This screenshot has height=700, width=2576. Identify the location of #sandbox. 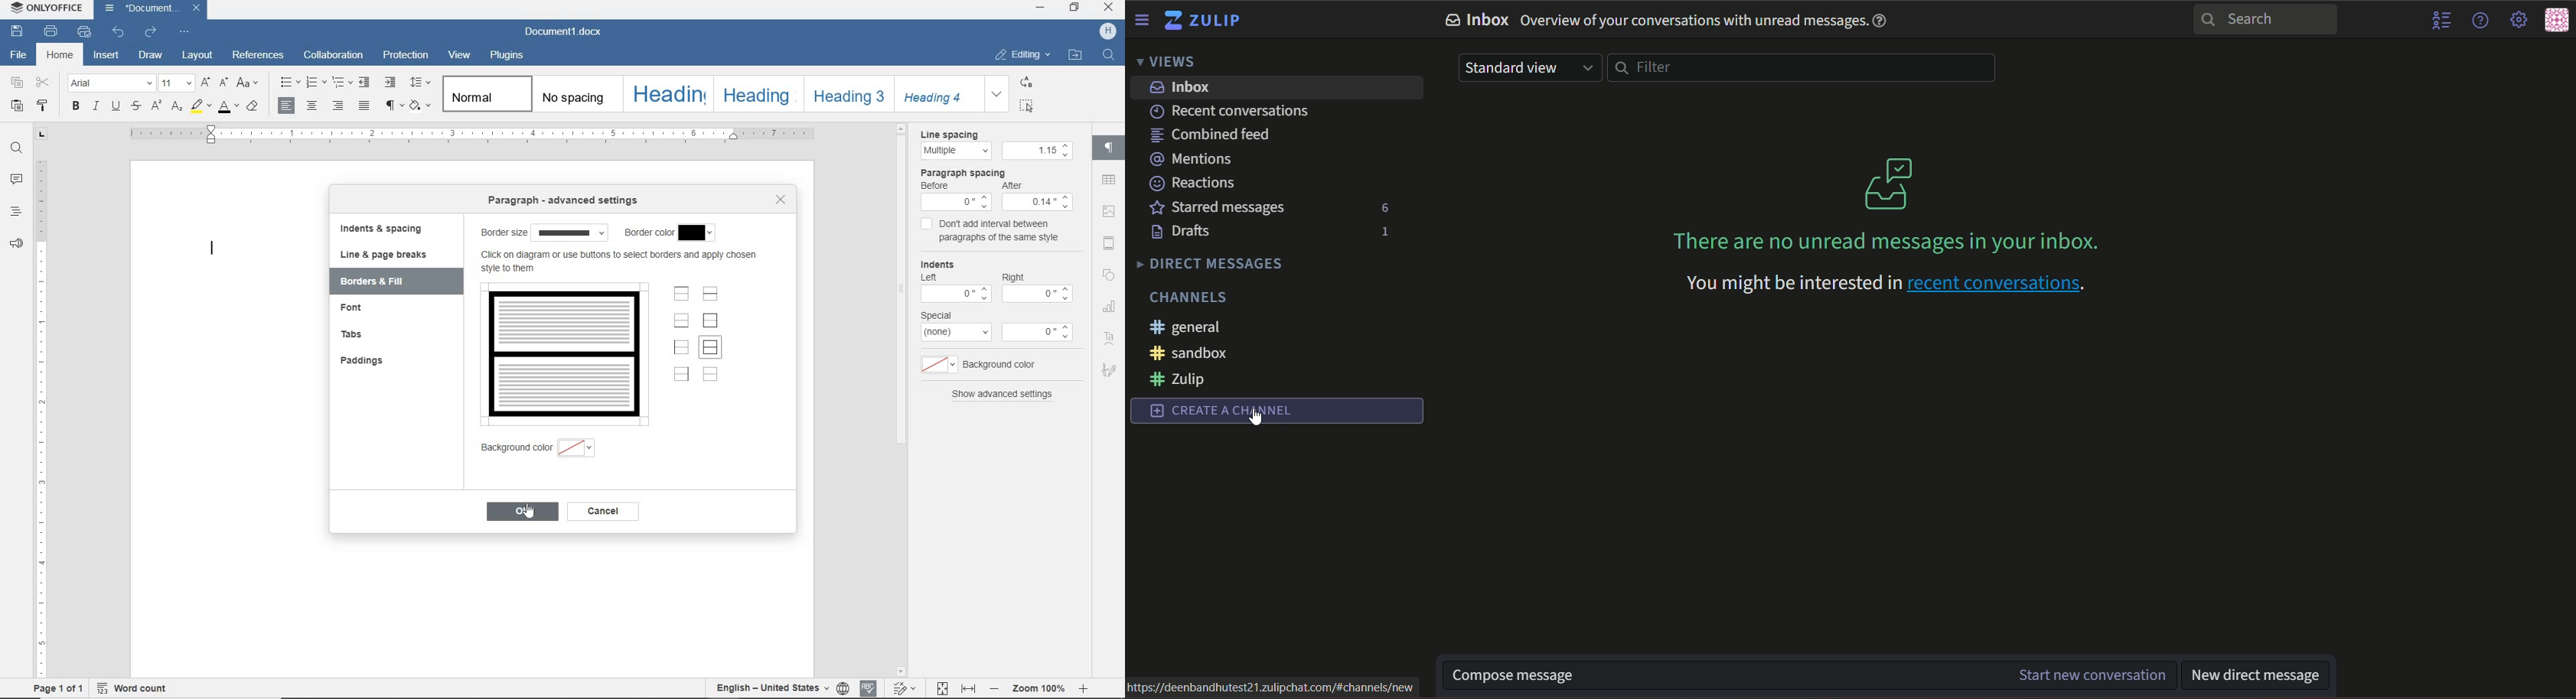
(1190, 353).